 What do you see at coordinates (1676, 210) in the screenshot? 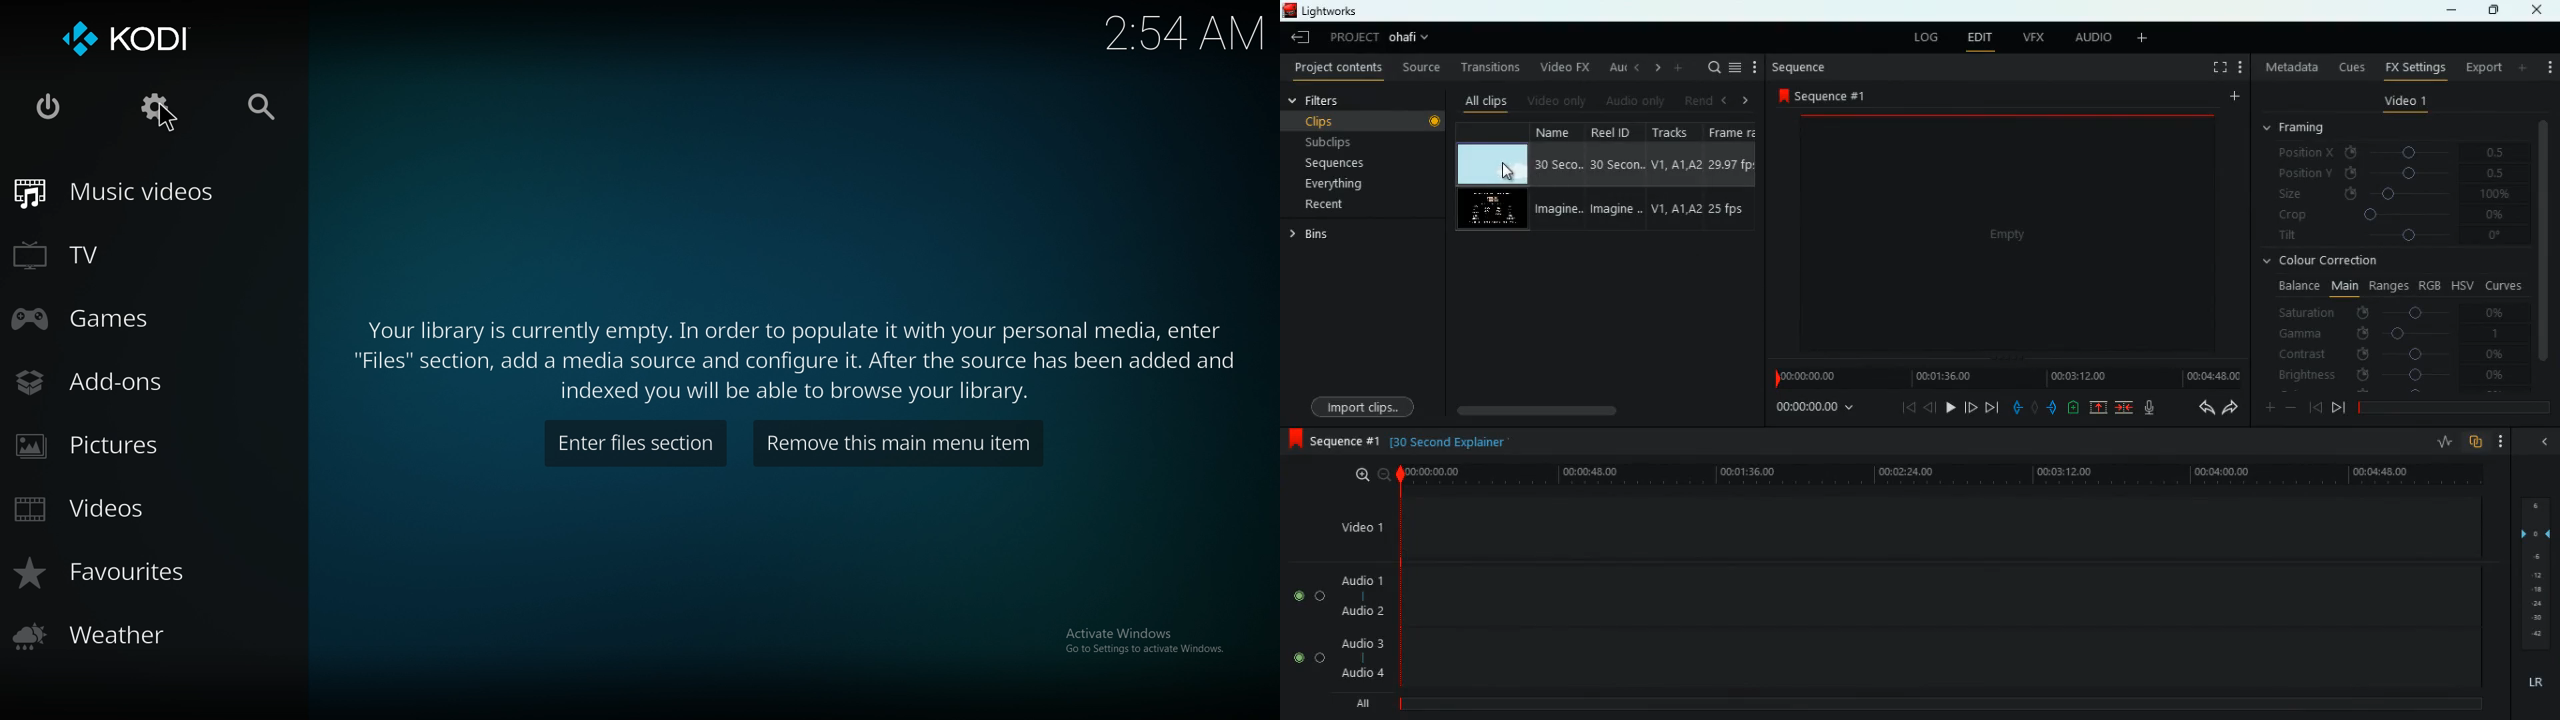
I see `V1, A1, A2` at bounding box center [1676, 210].